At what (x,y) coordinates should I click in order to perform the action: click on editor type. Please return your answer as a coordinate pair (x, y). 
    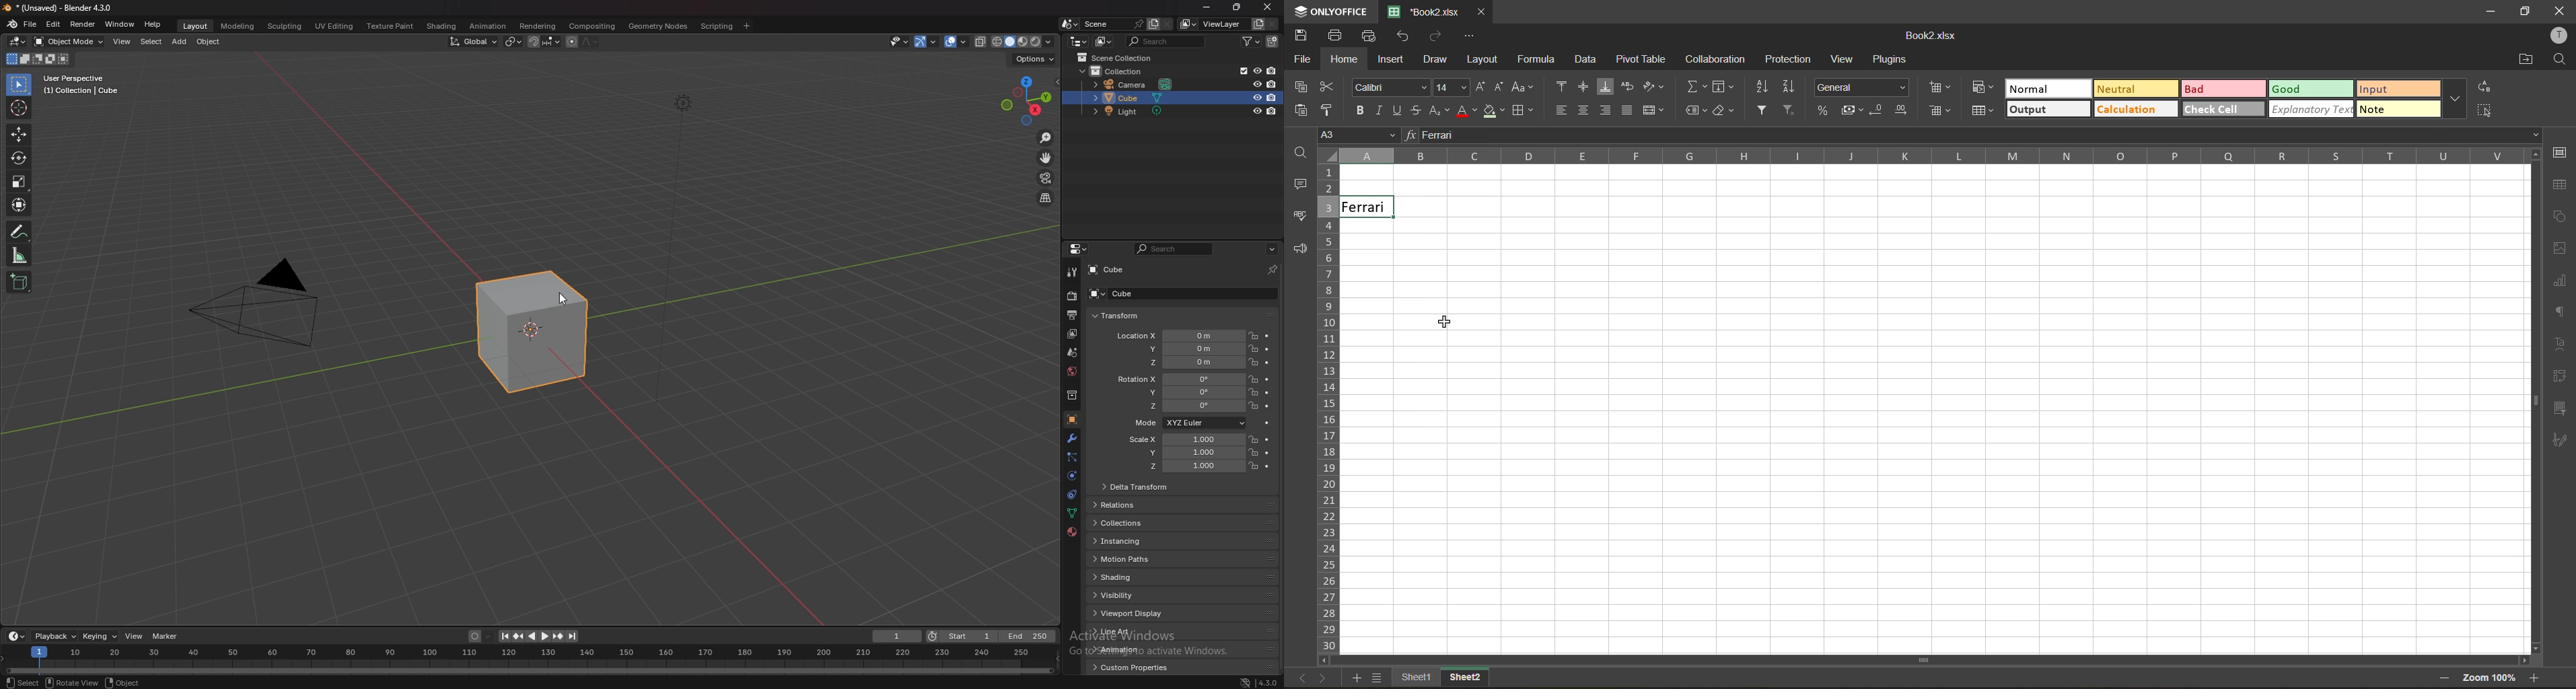
    Looking at the image, I should click on (1080, 41).